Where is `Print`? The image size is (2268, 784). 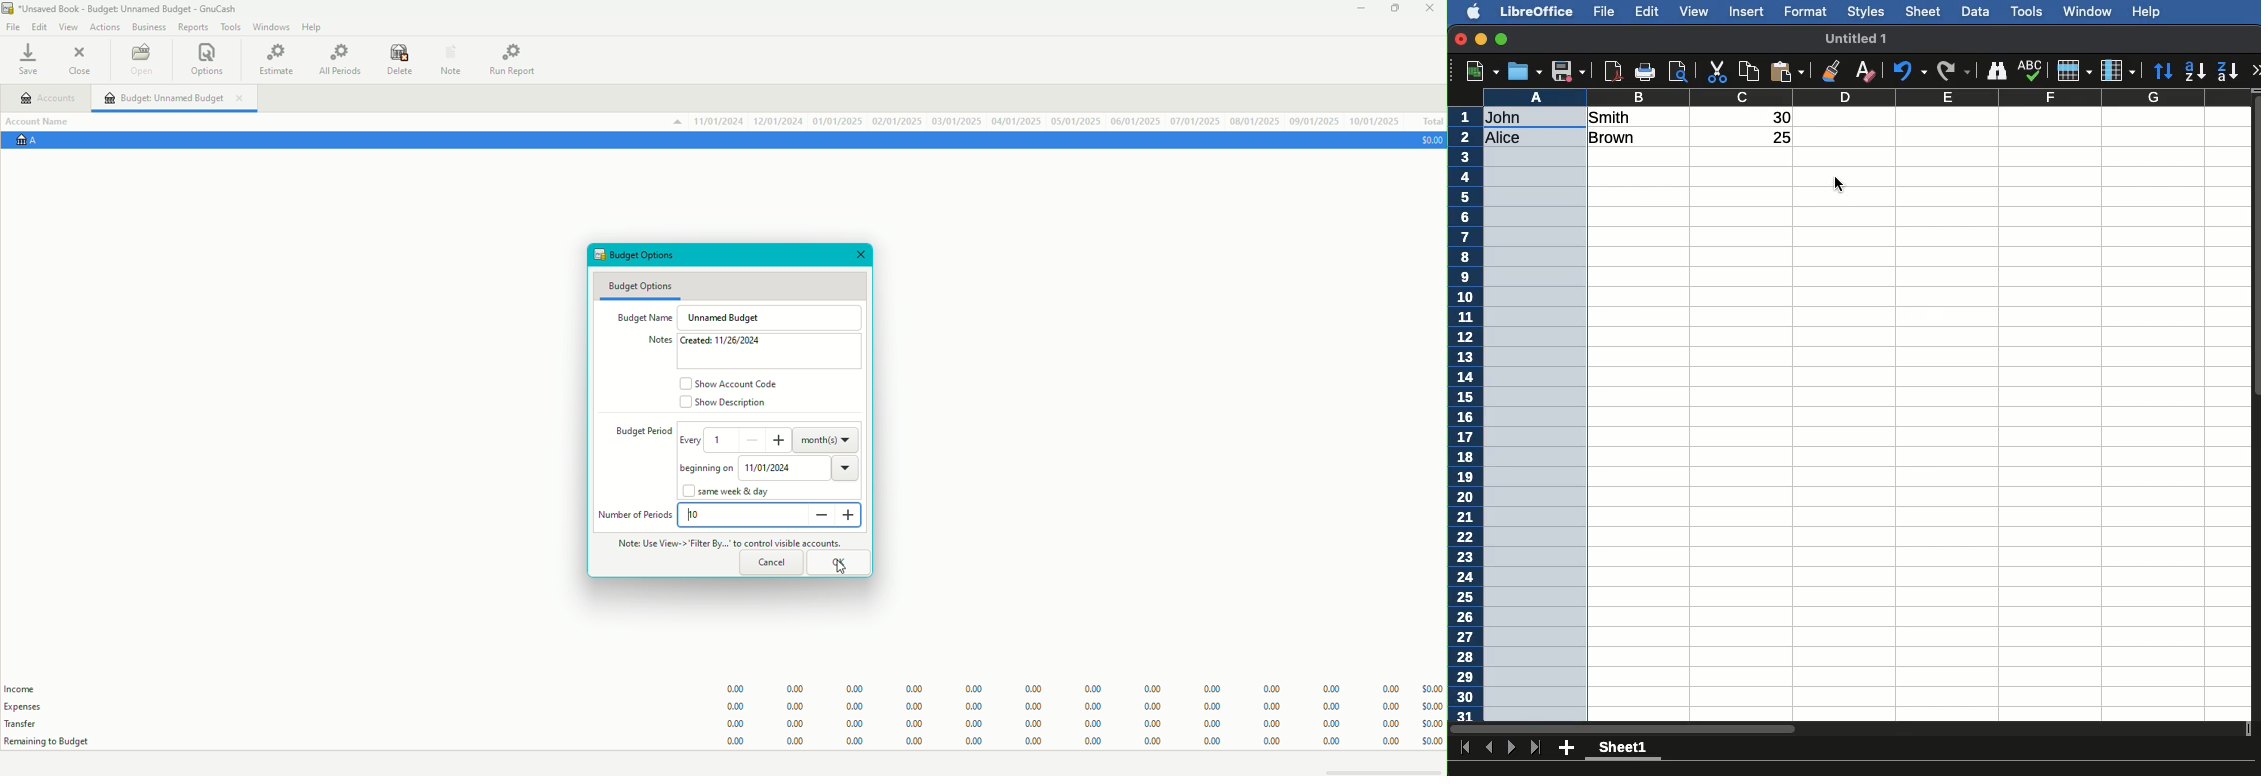
Print is located at coordinates (1644, 69).